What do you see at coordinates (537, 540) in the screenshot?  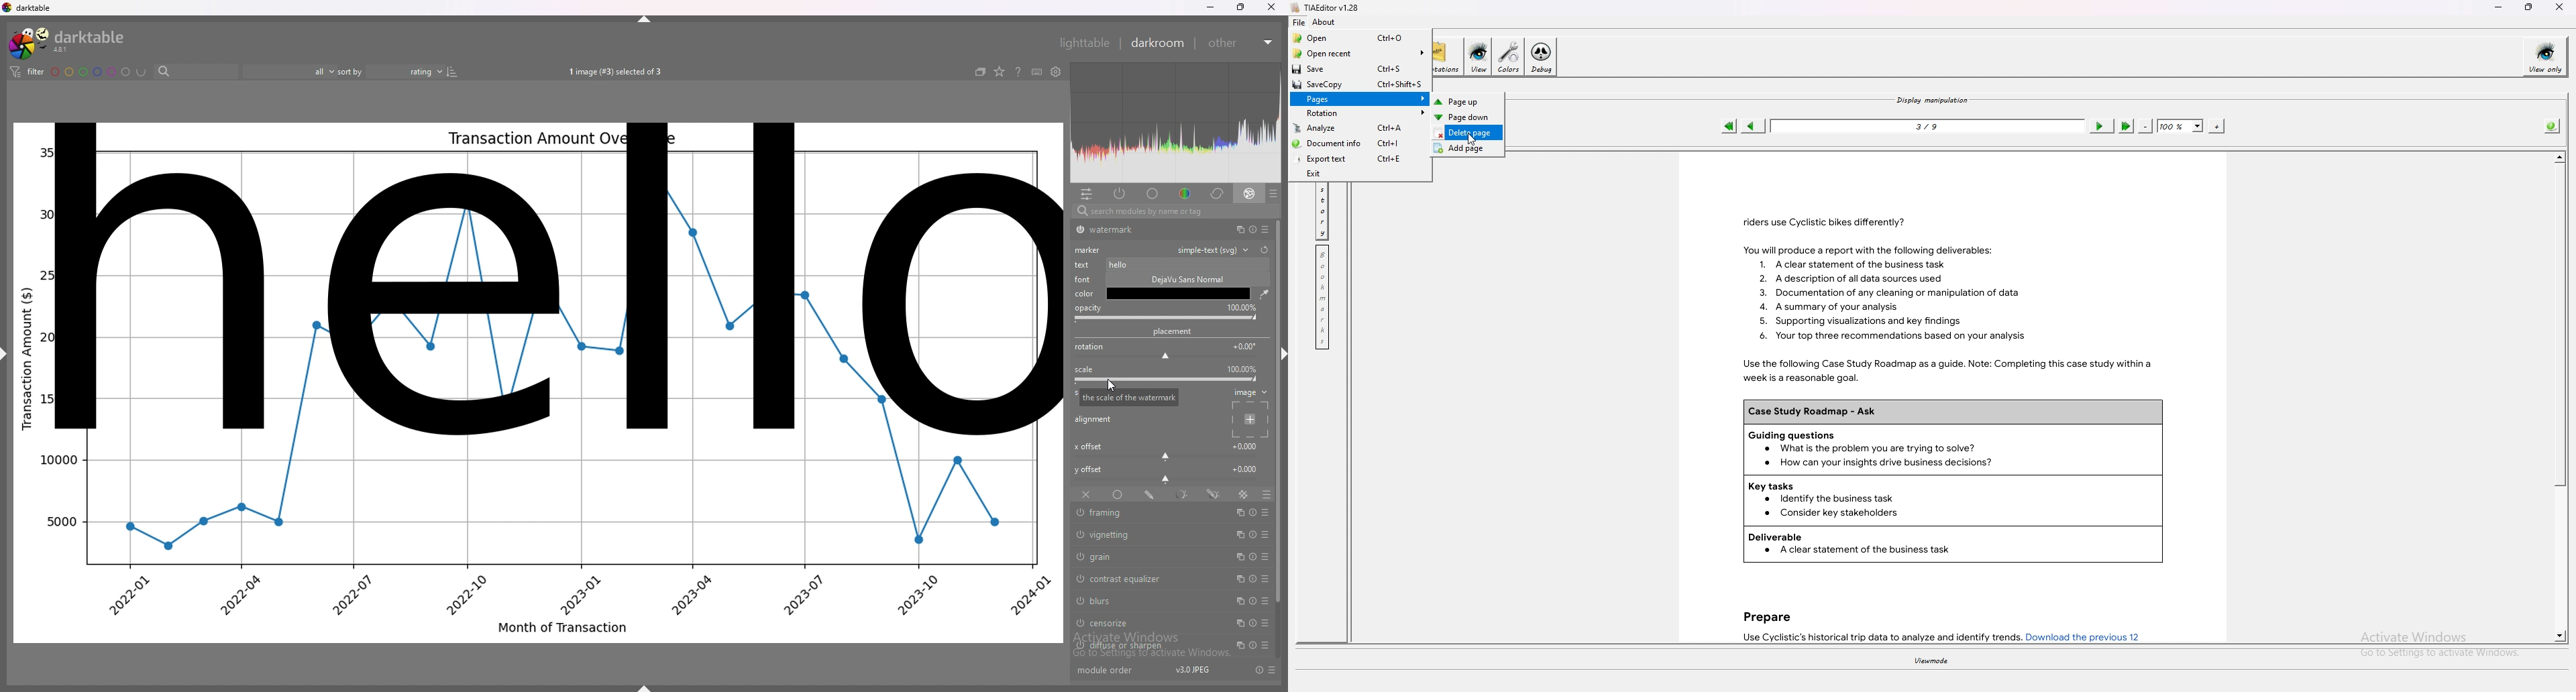 I see `graph` at bounding box center [537, 540].